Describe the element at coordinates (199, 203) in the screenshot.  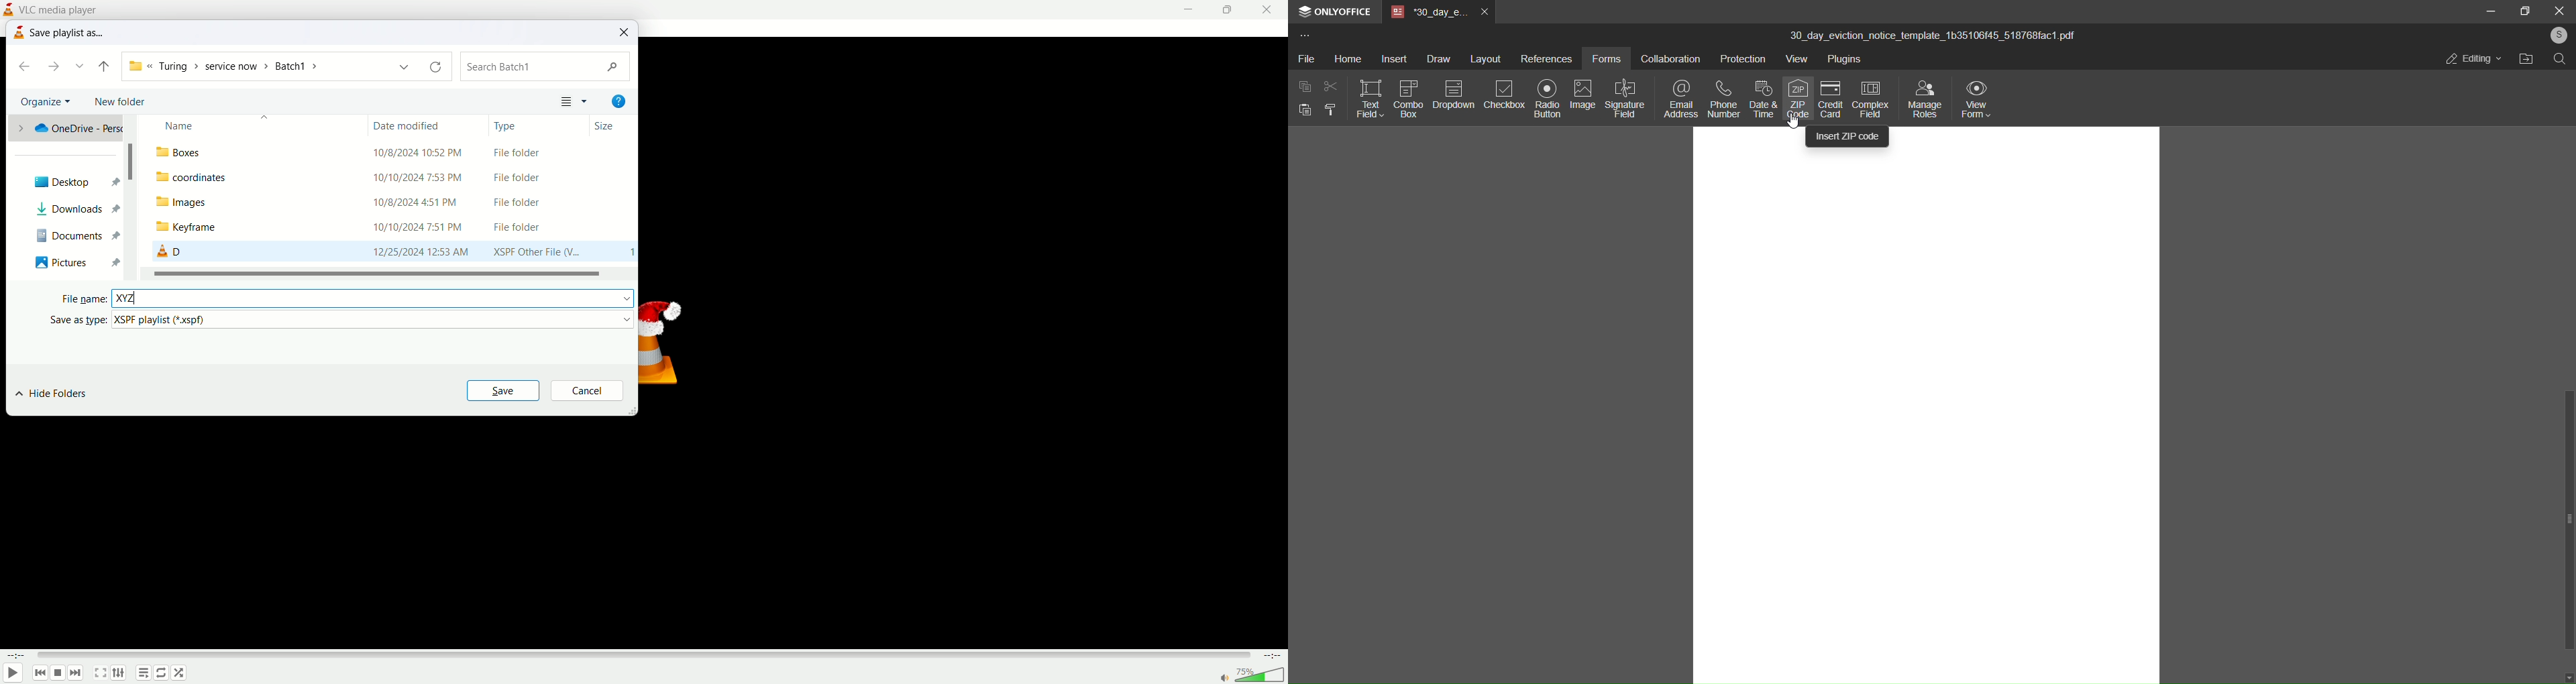
I see `images` at that location.